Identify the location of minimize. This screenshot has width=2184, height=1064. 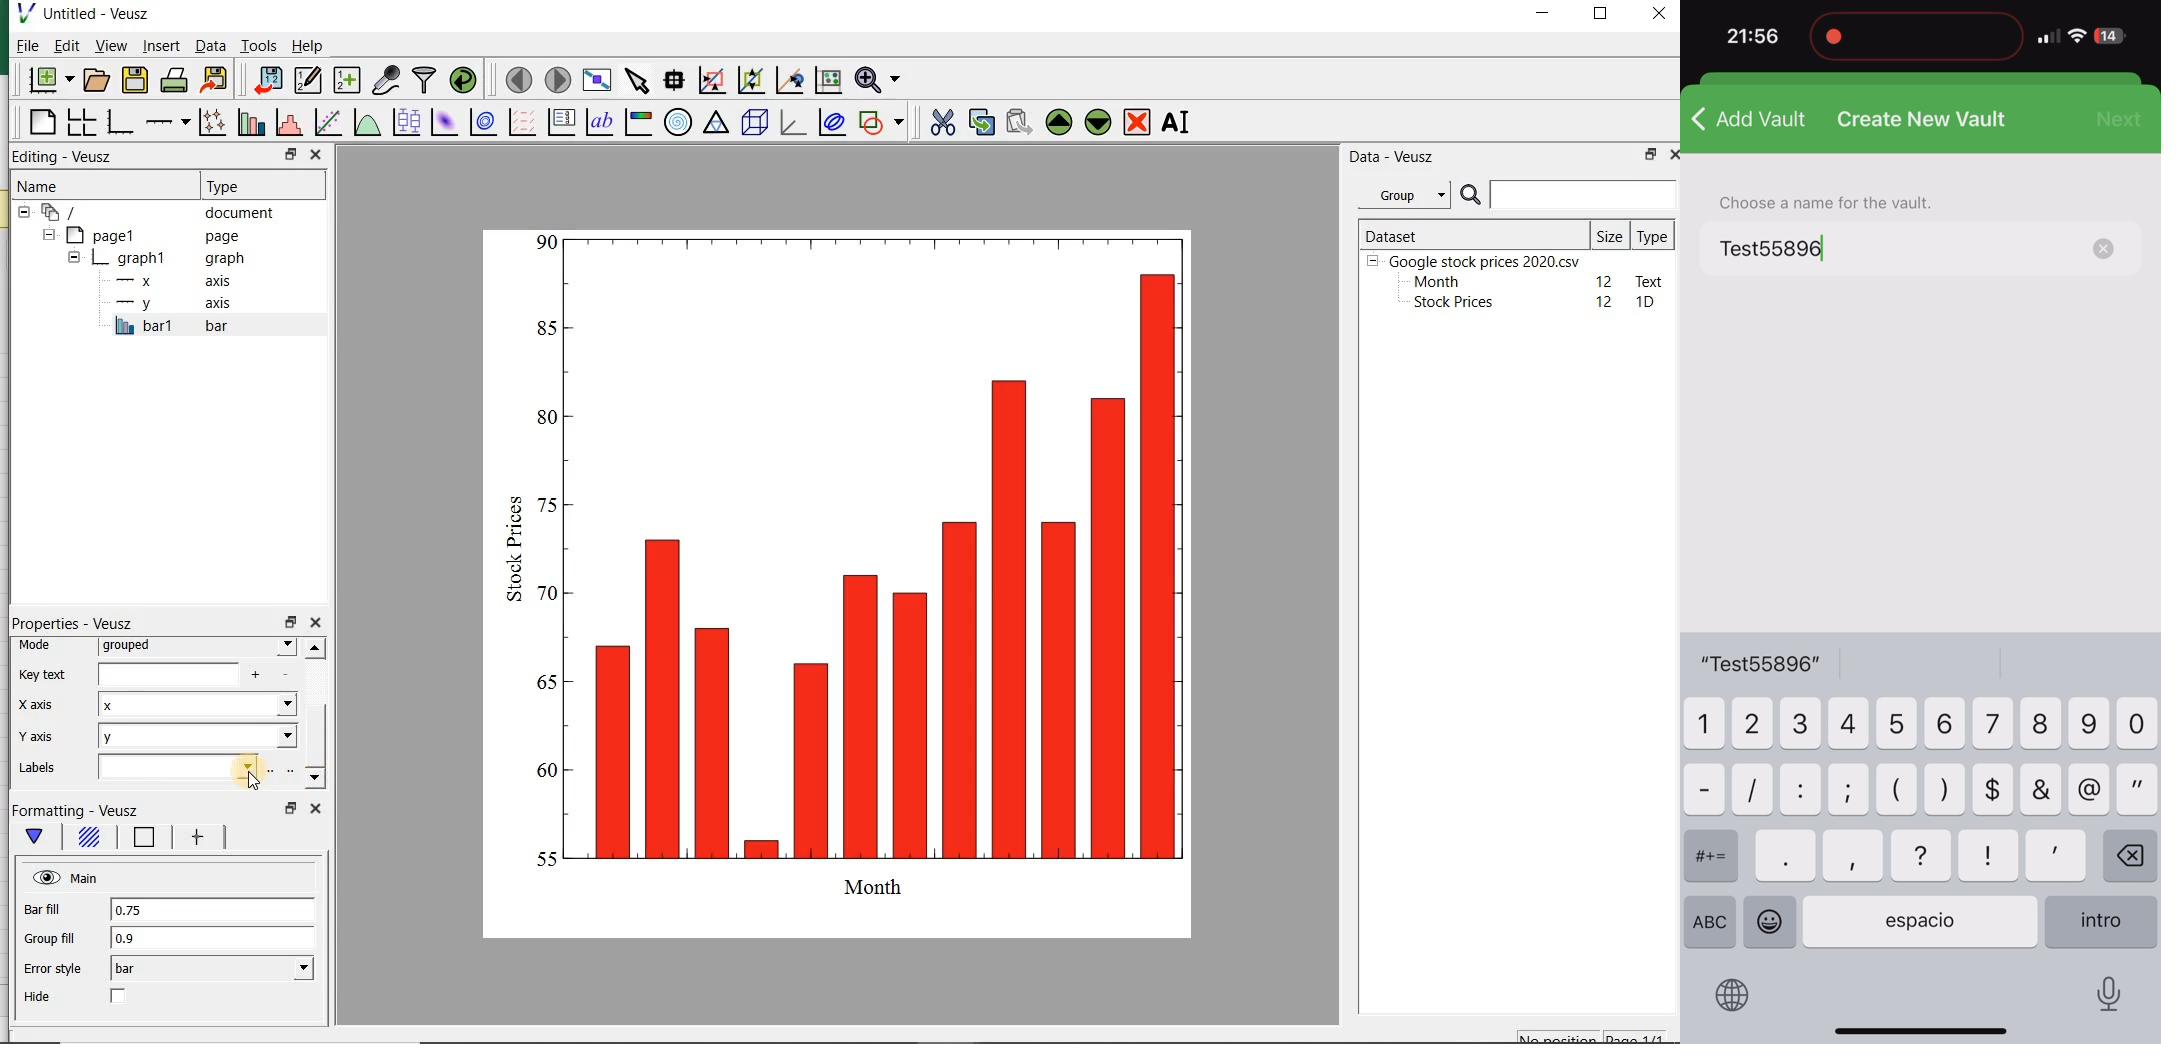
(1544, 15).